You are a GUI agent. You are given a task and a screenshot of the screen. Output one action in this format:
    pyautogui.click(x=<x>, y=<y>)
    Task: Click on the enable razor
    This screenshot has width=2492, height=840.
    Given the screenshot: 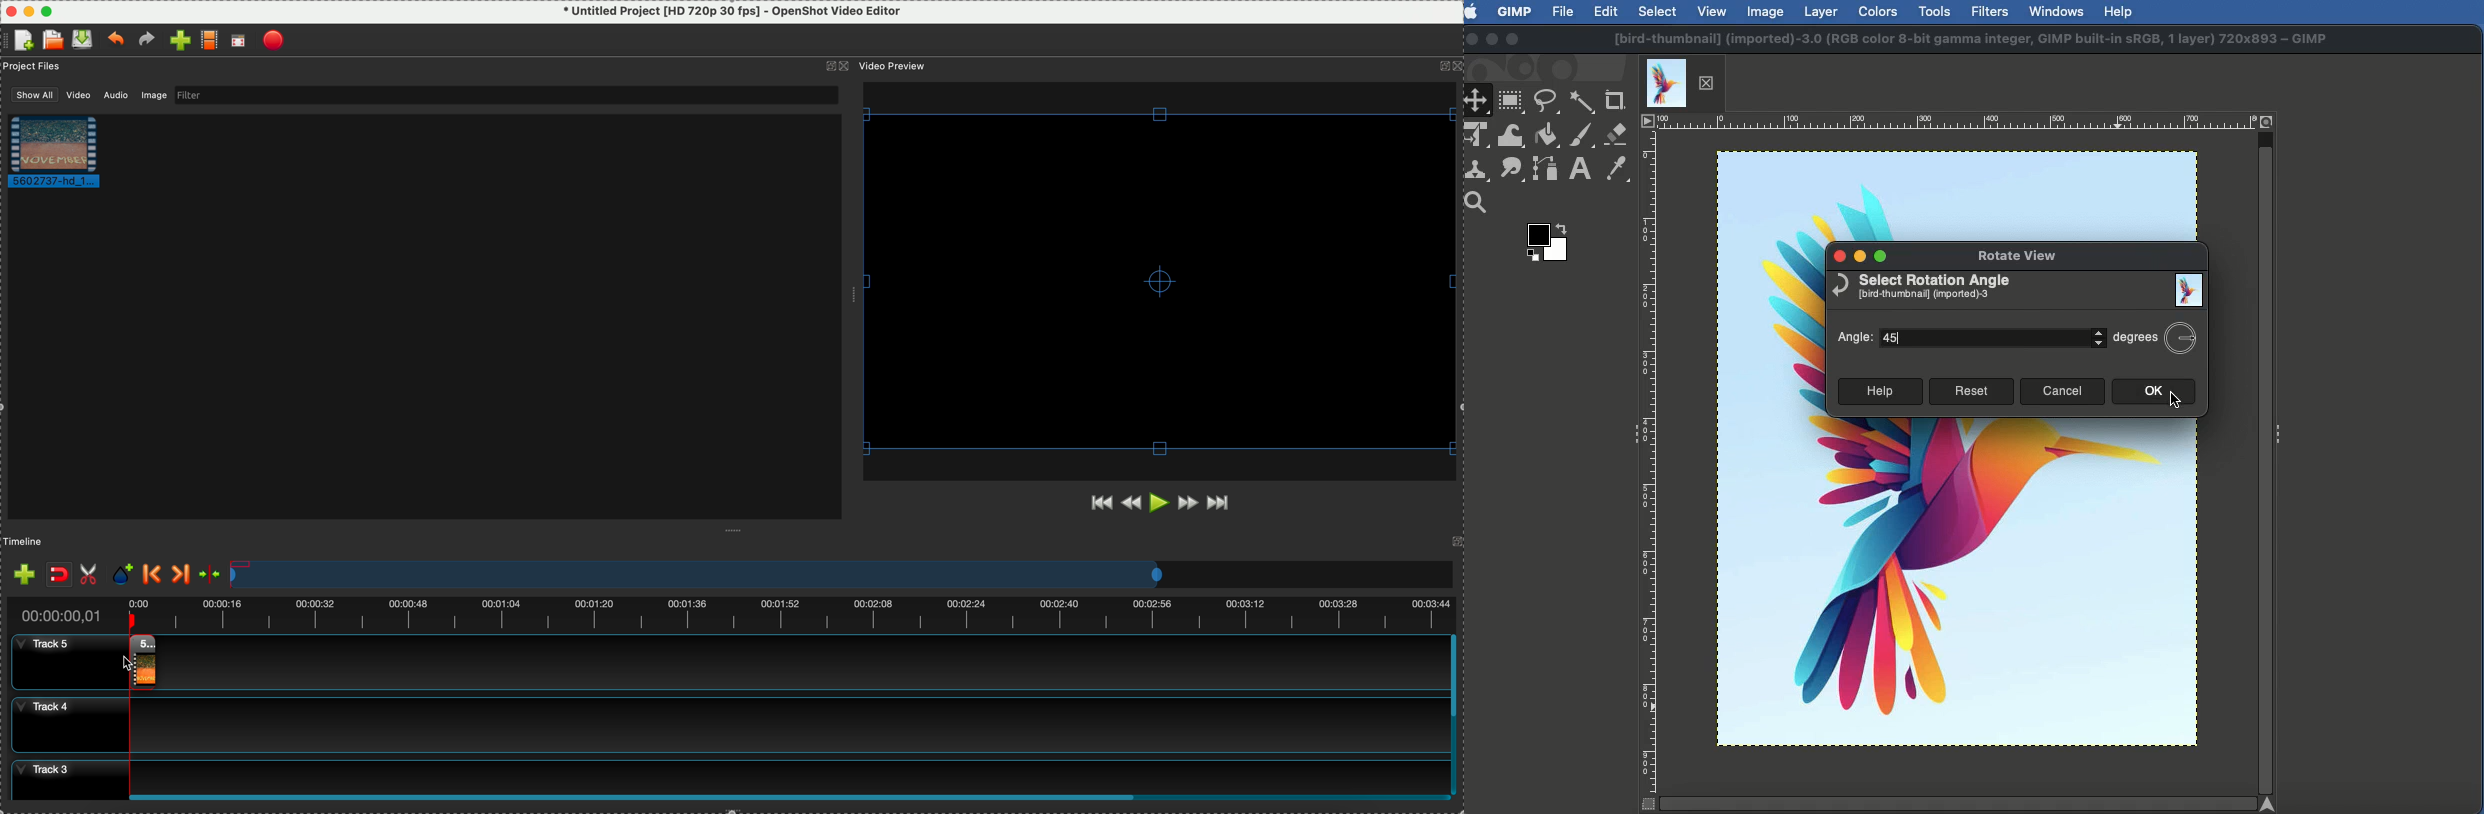 What is the action you would take?
    pyautogui.click(x=92, y=573)
    